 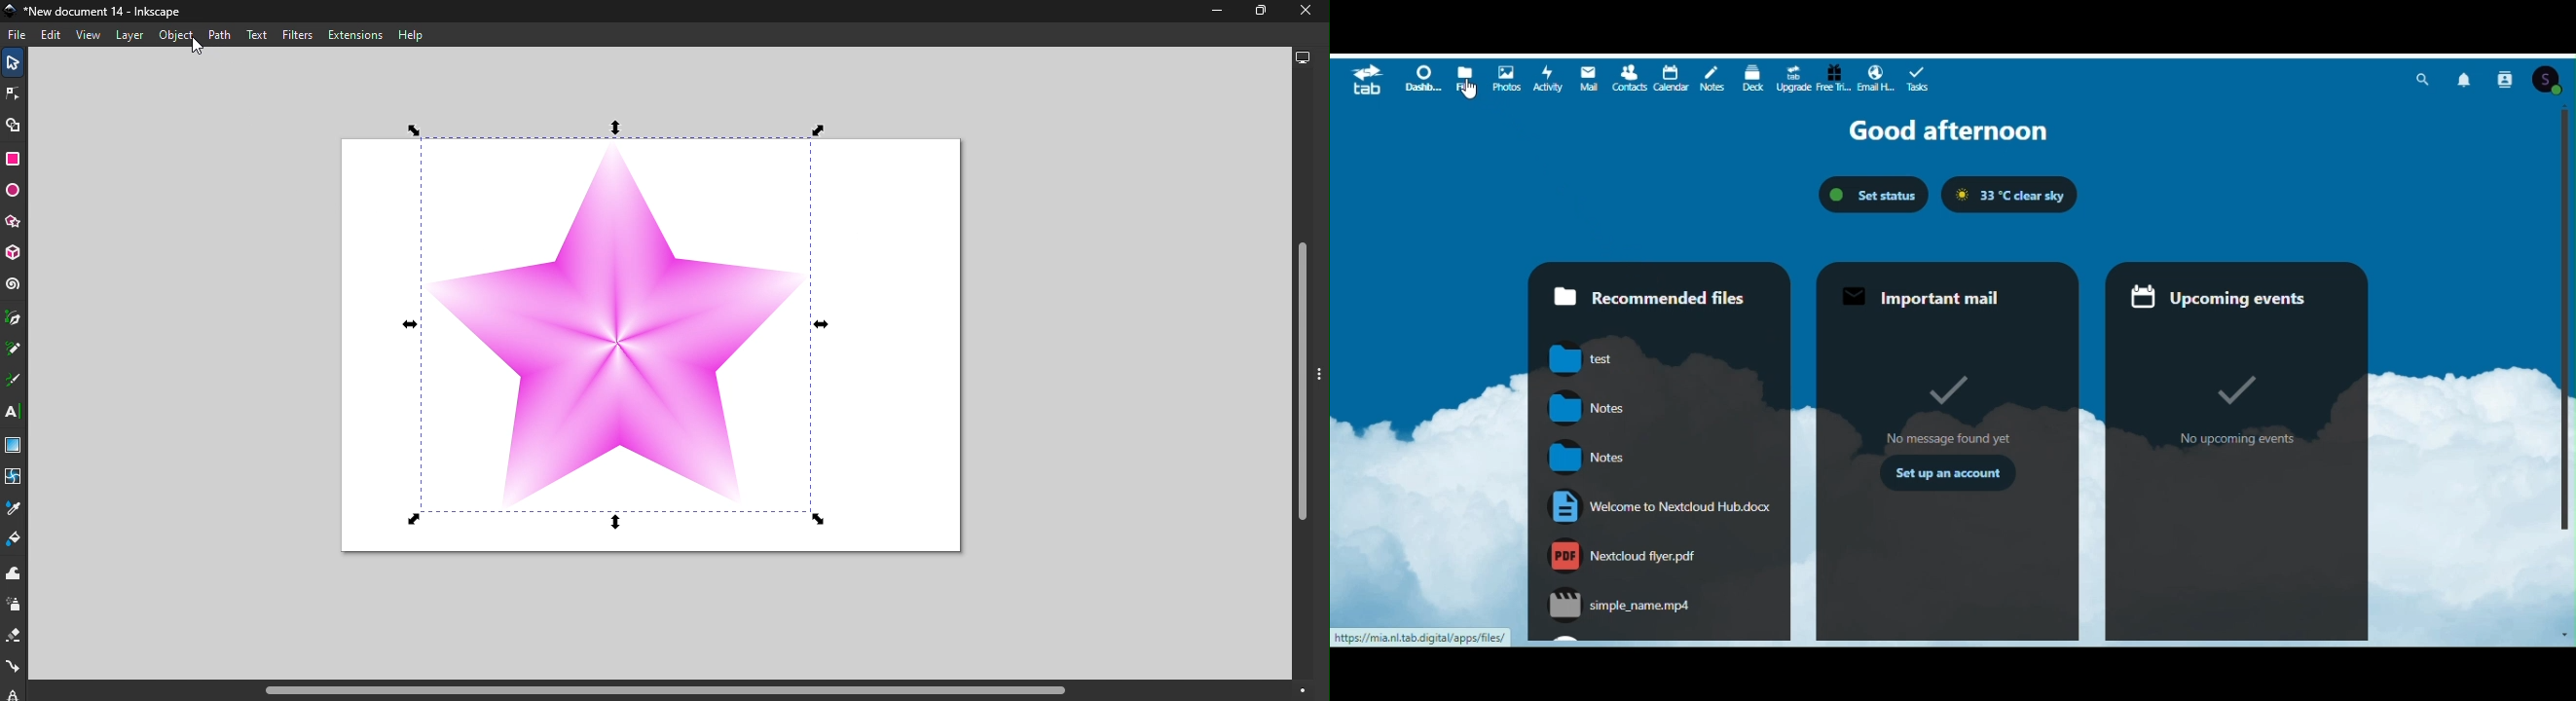 What do you see at coordinates (1423, 78) in the screenshot?
I see `Dashboard` at bounding box center [1423, 78].